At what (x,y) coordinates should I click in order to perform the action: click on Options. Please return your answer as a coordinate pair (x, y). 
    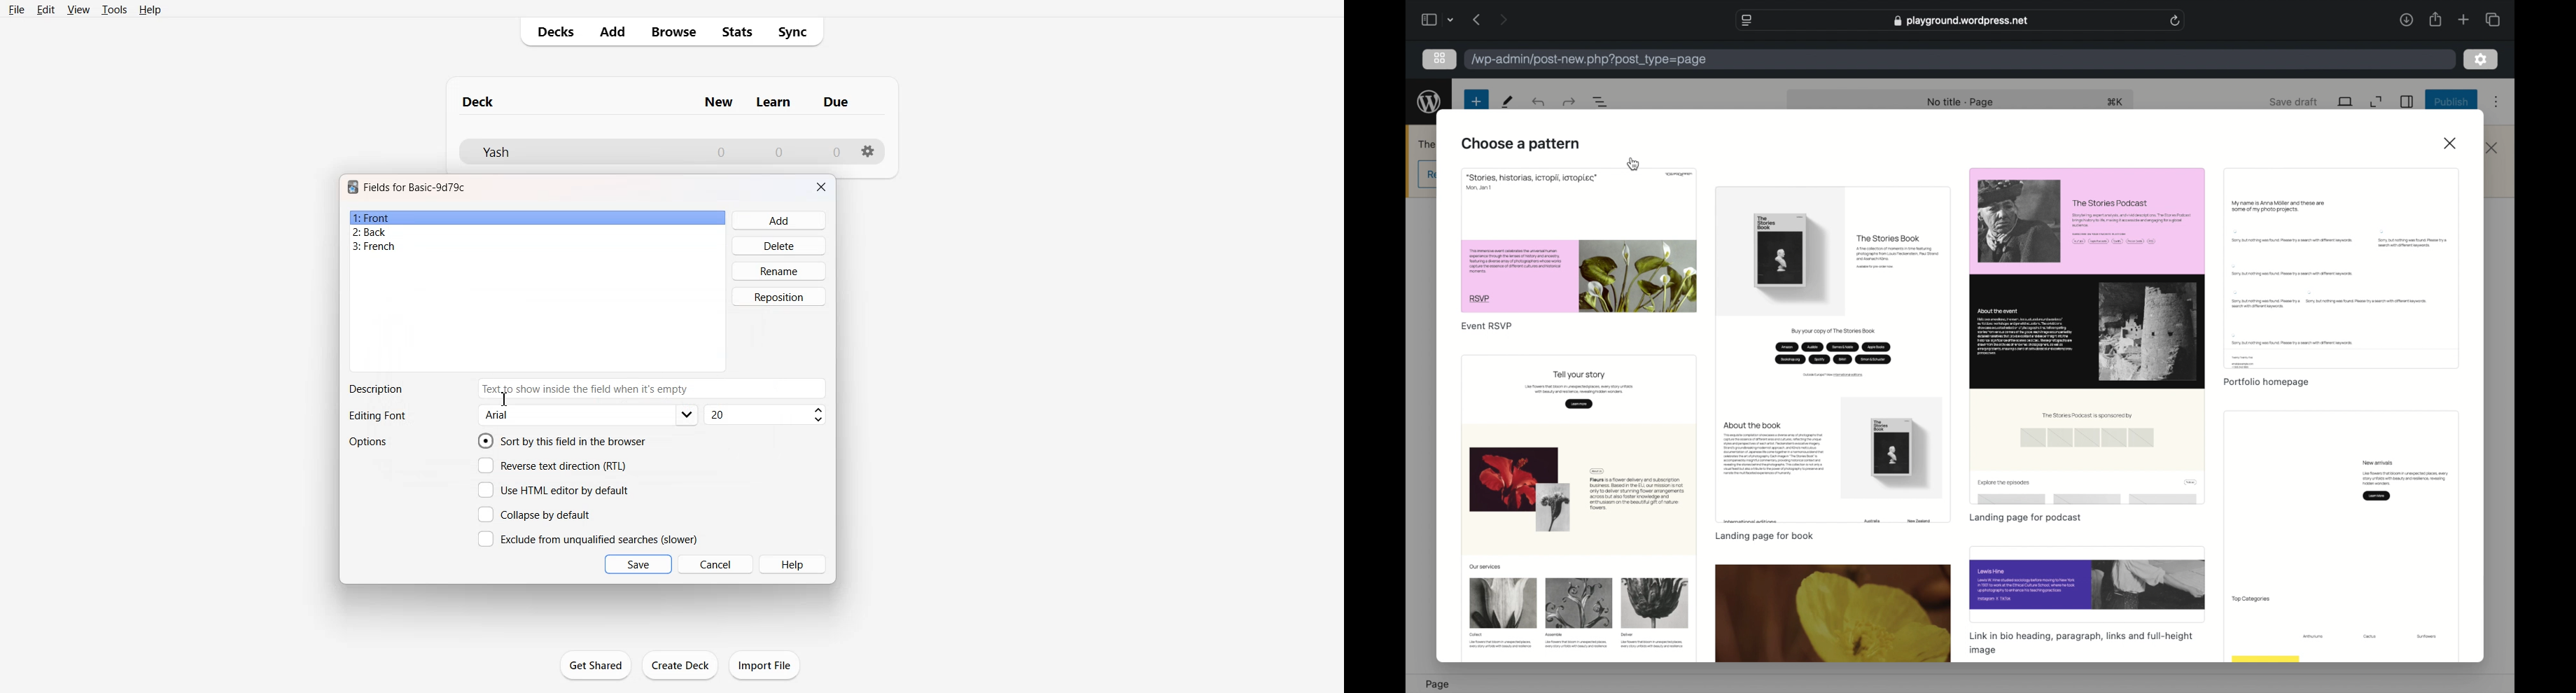
    Looking at the image, I should click on (370, 442).